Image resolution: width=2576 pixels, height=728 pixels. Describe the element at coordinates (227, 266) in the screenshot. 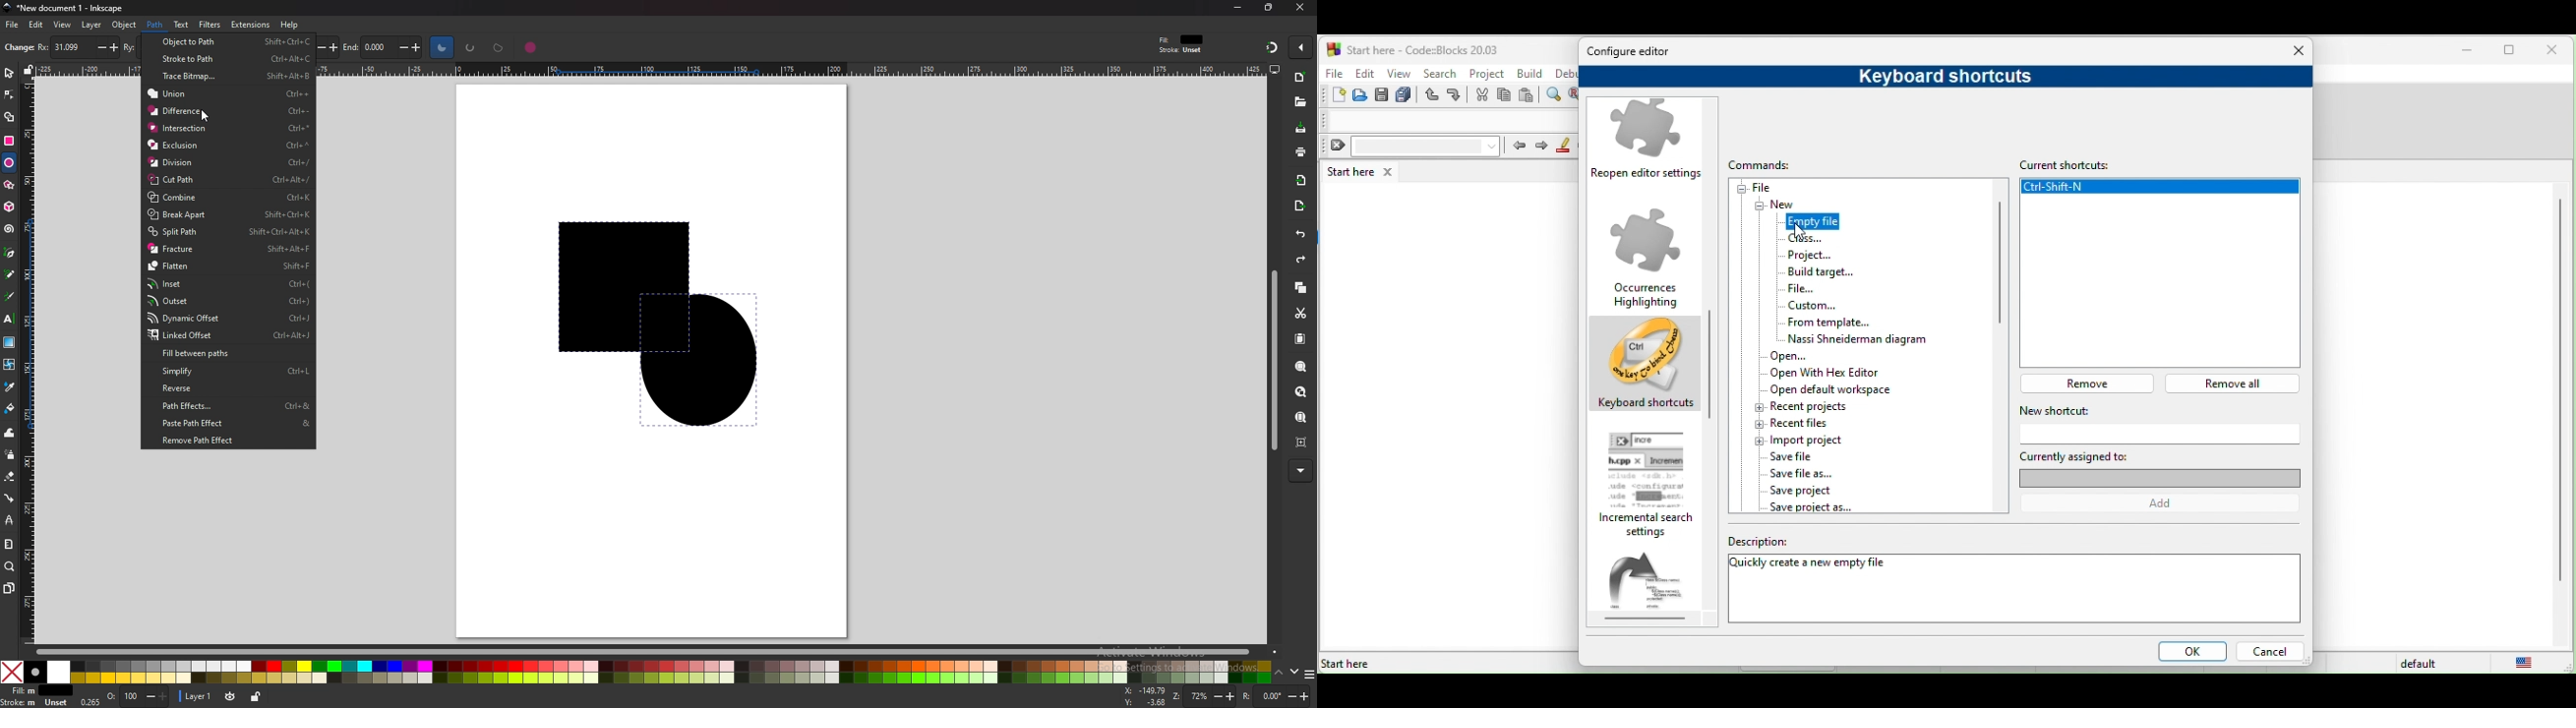

I see `Flatten` at that location.